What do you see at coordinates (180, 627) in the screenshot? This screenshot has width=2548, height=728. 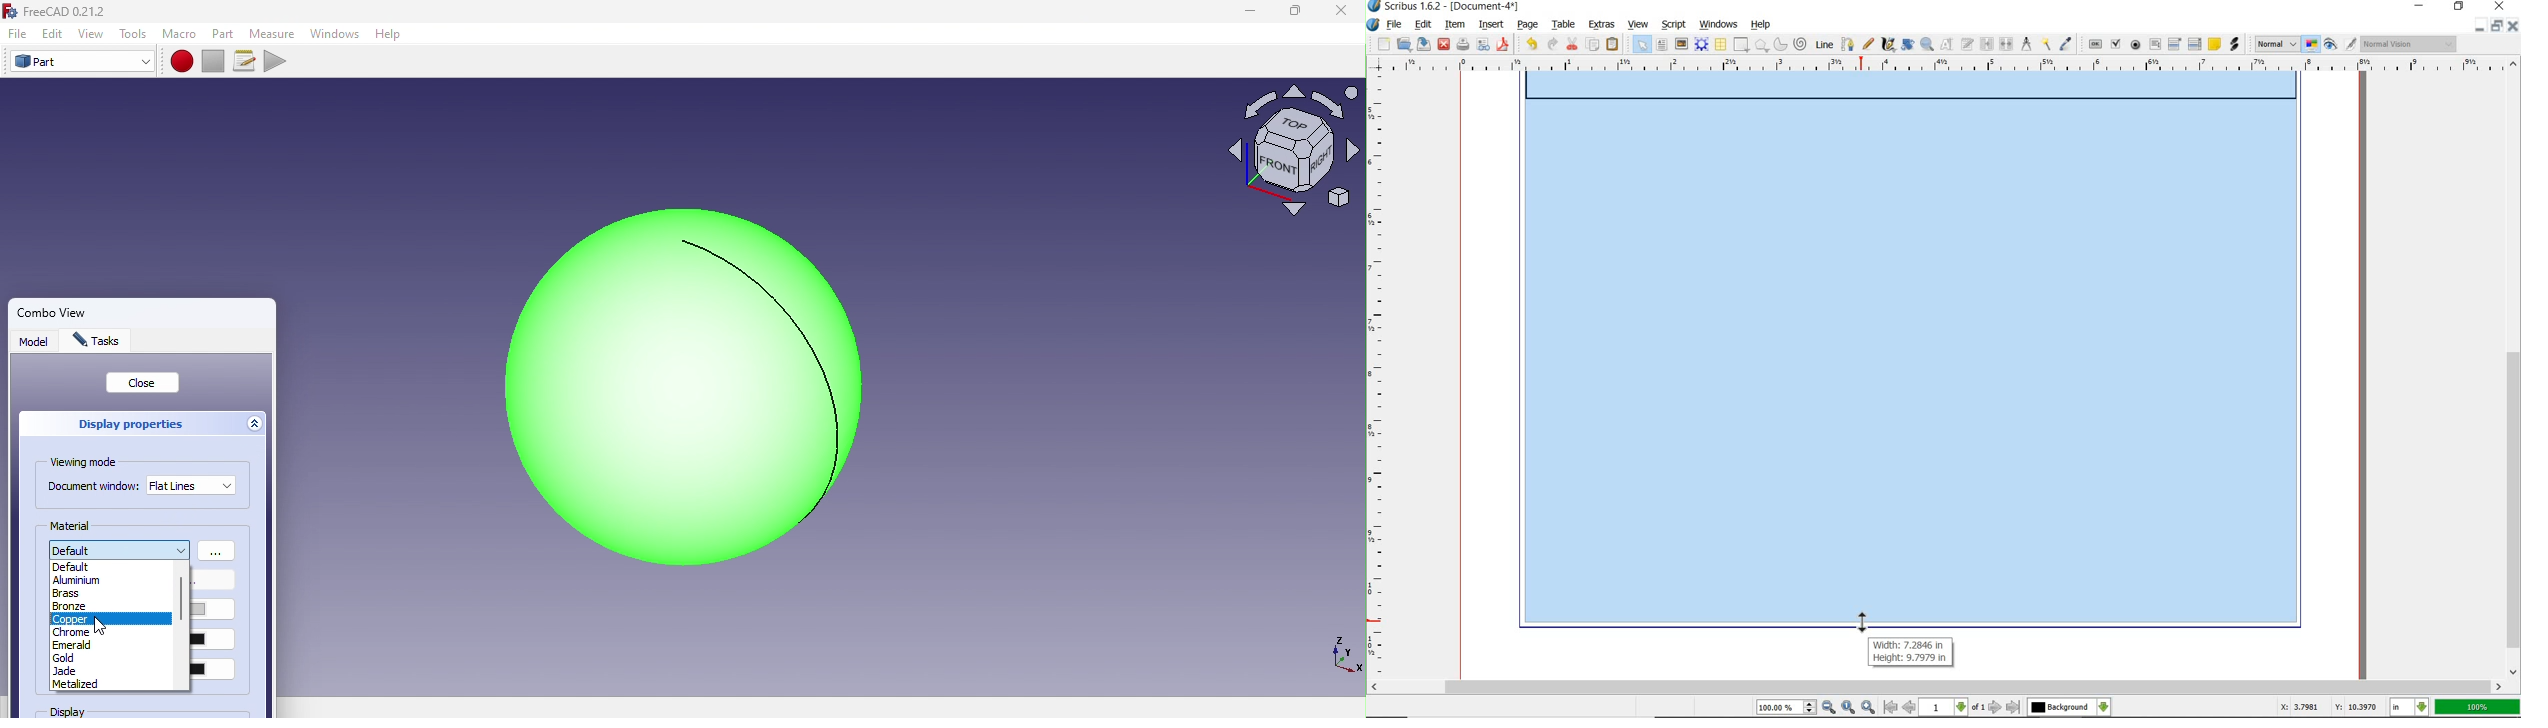 I see `Scroll bar` at bounding box center [180, 627].